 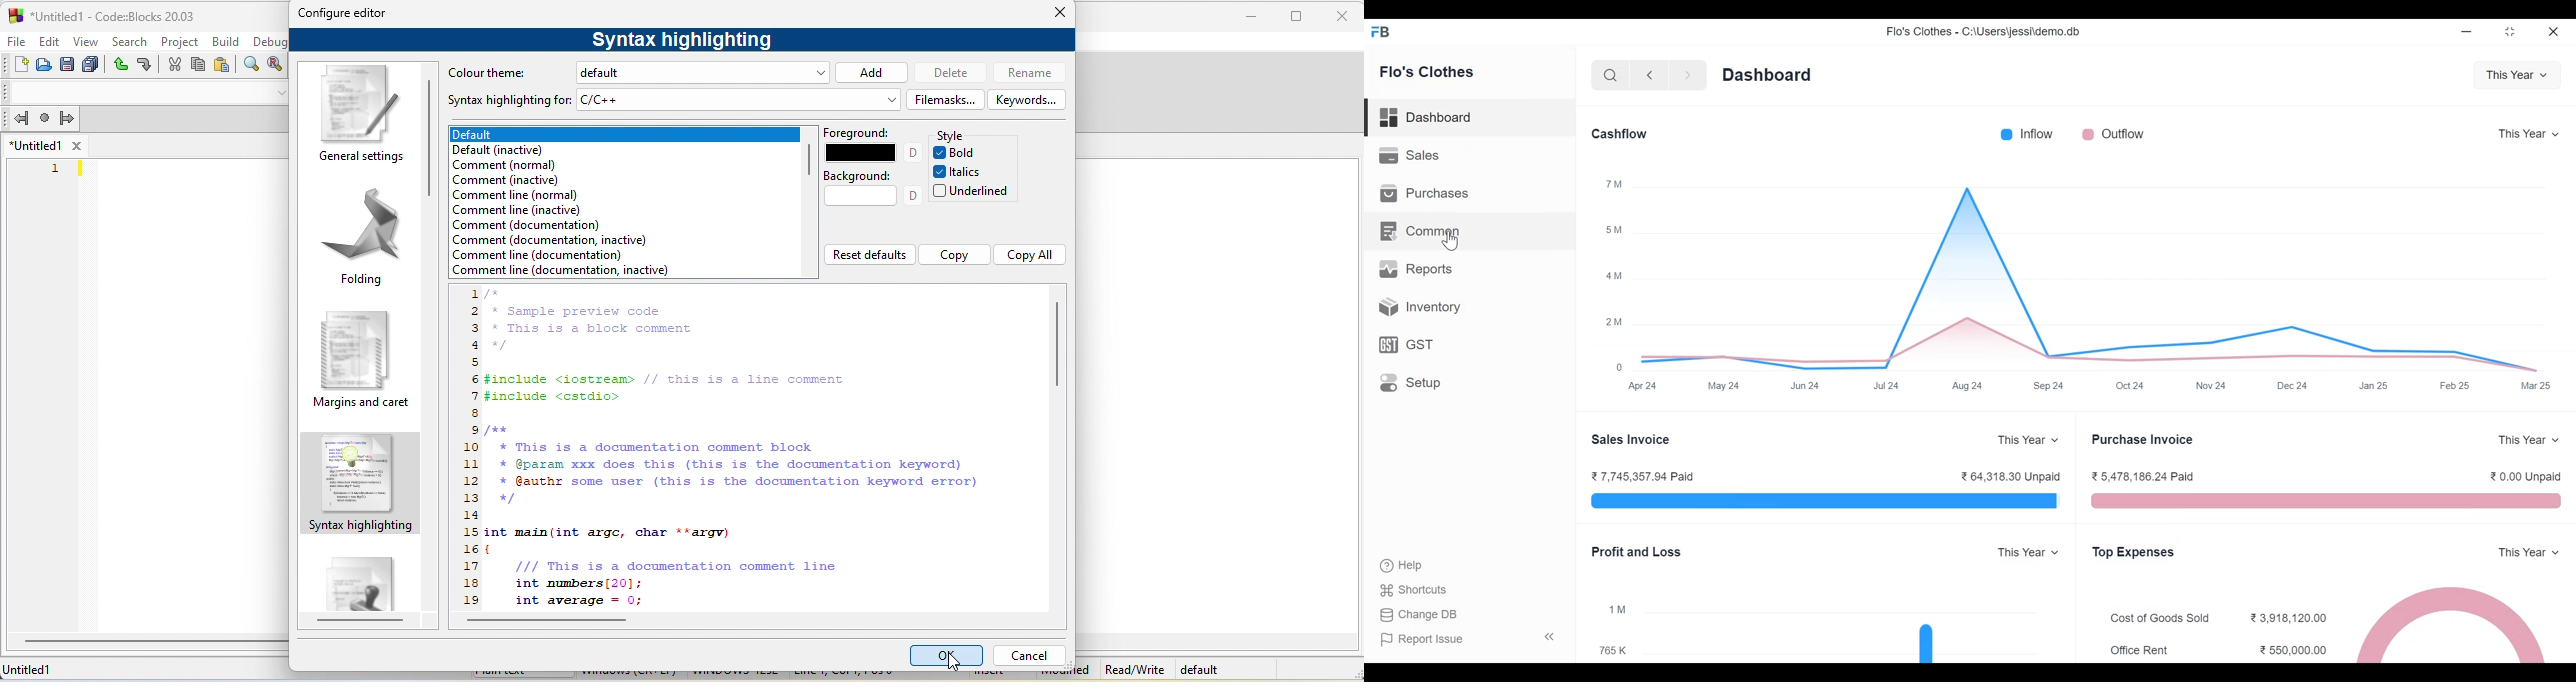 What do you see at coordinates (2009, 475) in the screenshot?
I see `64,318.30 Unpaid` at bounding box center [2009, 475].